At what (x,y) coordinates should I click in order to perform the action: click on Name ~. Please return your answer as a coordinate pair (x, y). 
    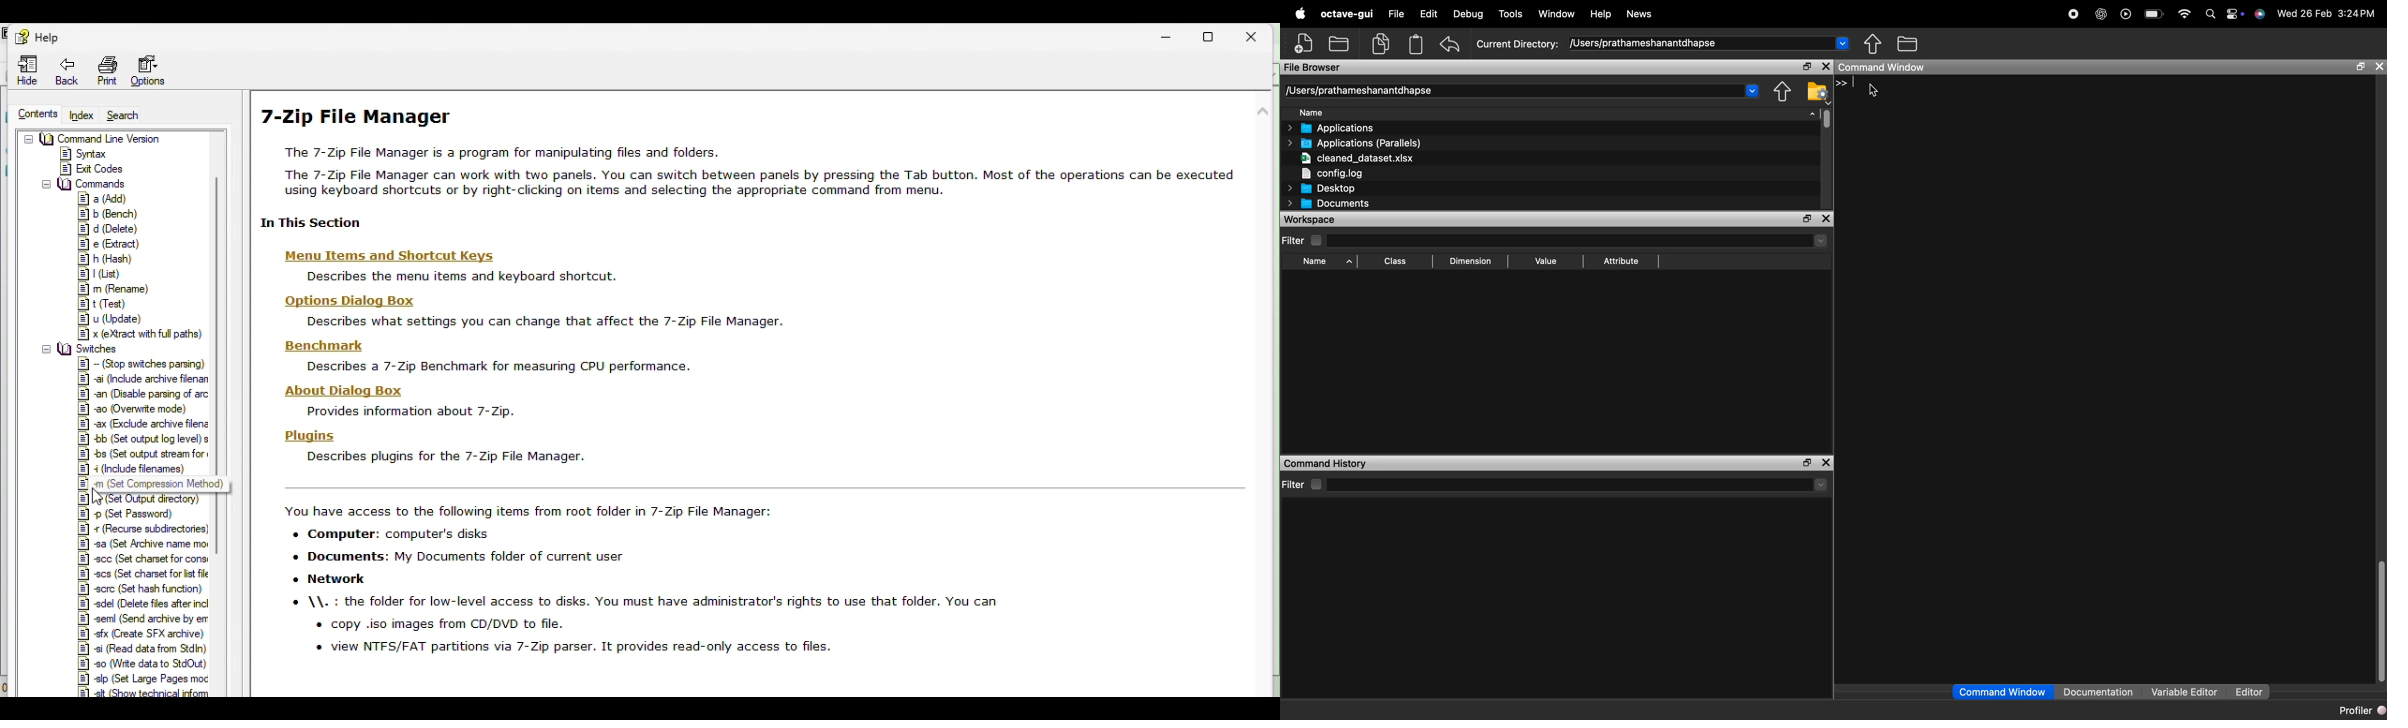
    Looking at the image, I should click on (1320, 262).